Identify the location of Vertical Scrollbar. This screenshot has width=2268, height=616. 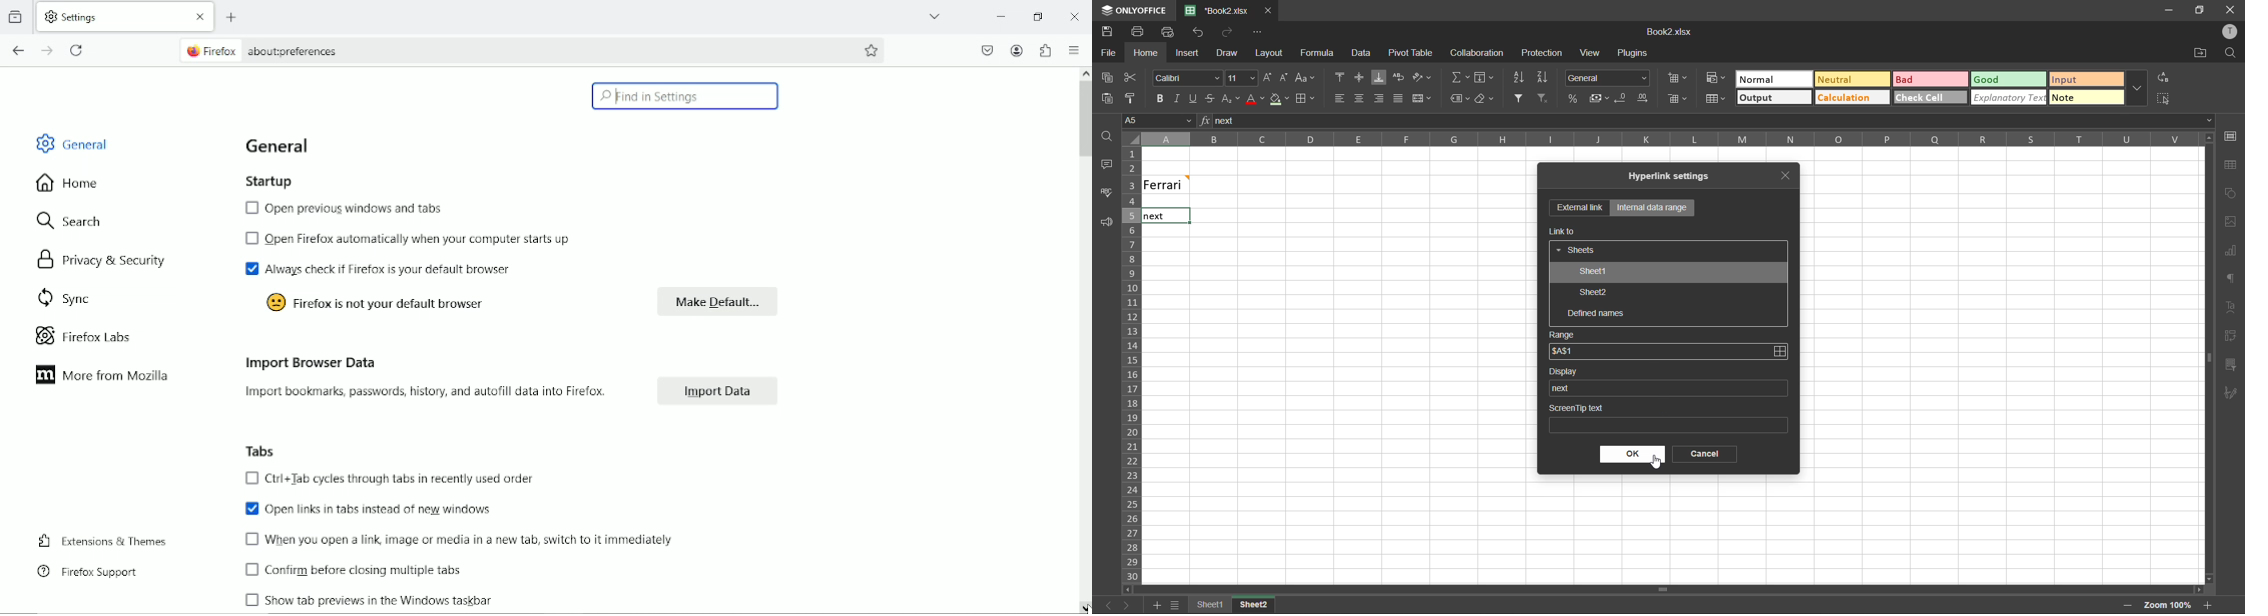
(1665, 591).